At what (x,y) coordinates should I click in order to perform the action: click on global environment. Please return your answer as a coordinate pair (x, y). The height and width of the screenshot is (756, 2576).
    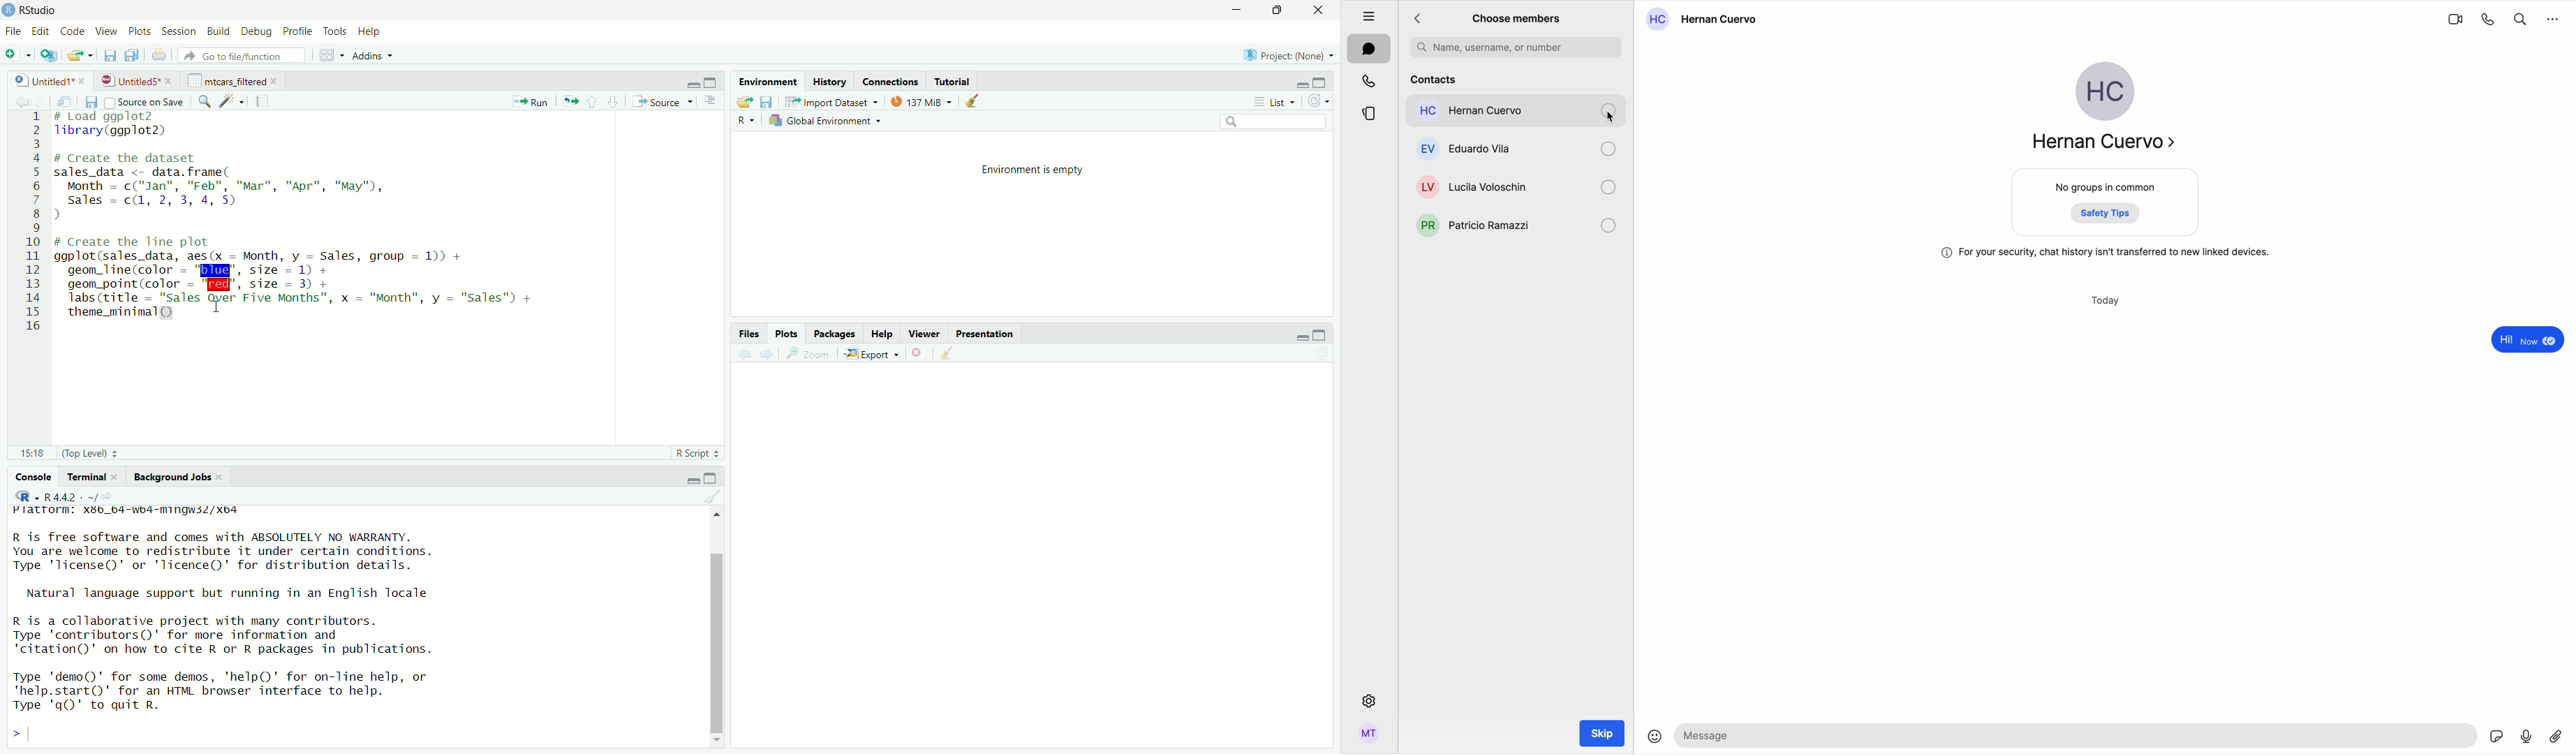
    Looking at the image, I should click on (822, 121).